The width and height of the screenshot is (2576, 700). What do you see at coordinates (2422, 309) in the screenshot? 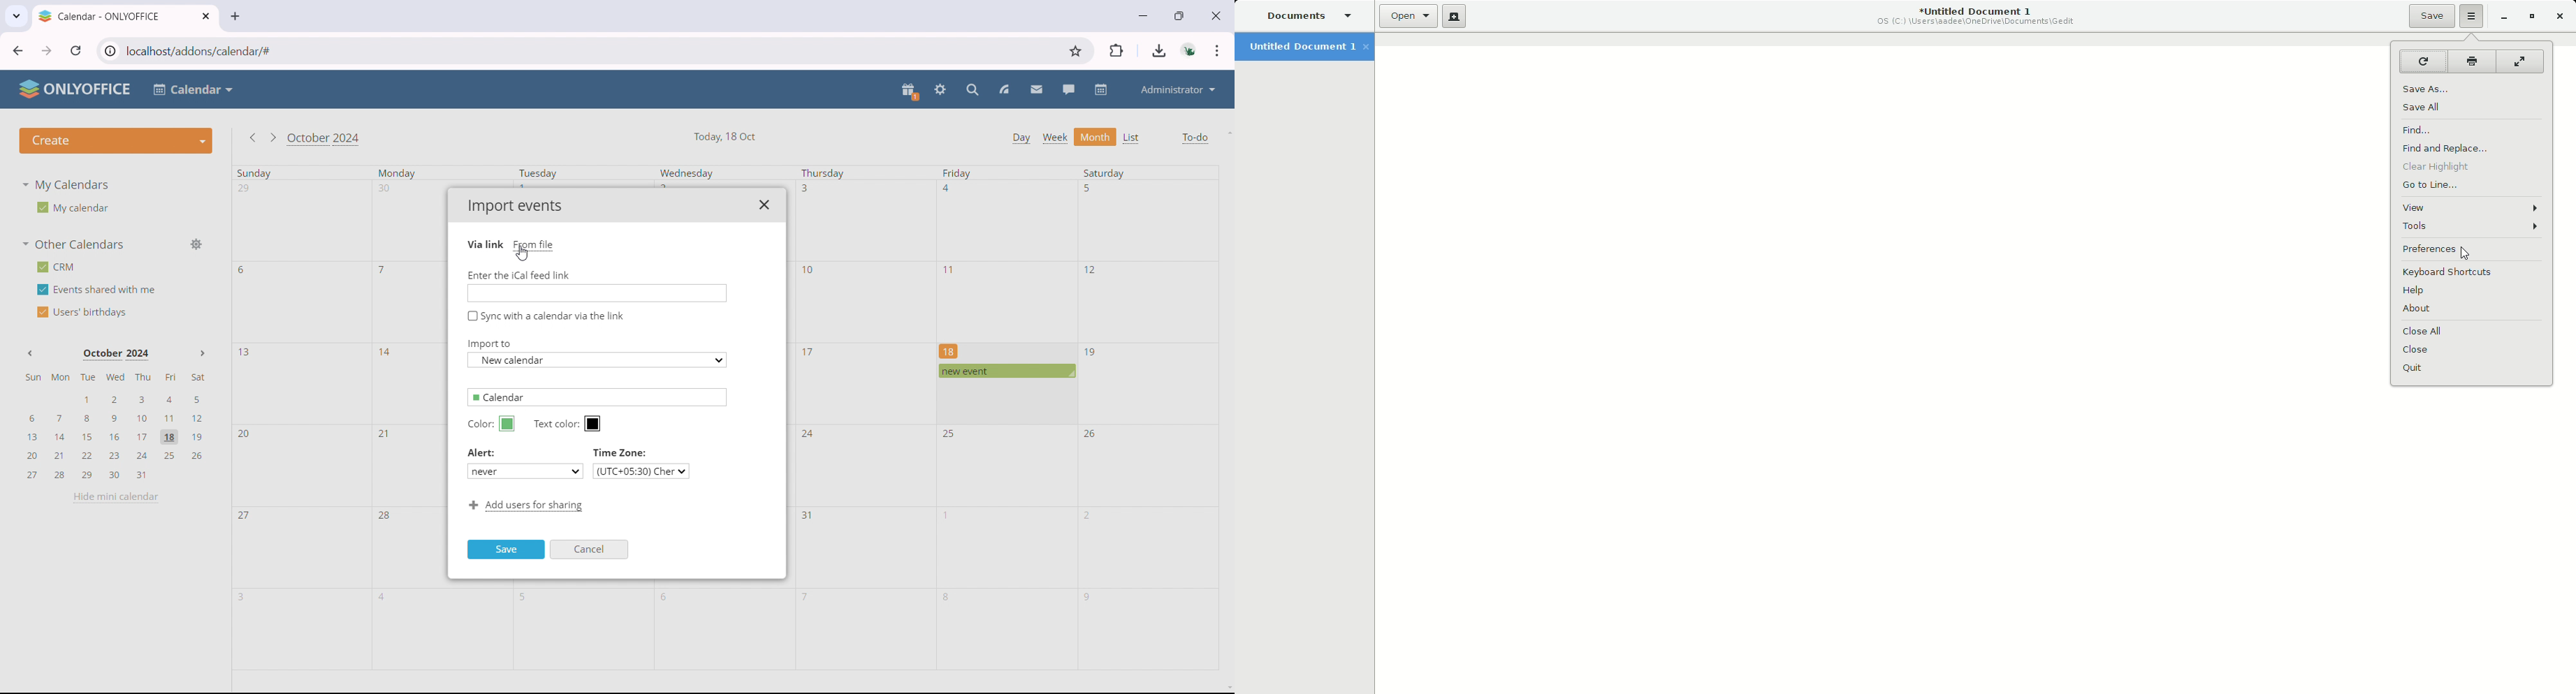
I see `About` at bounding box center [2422, 309].